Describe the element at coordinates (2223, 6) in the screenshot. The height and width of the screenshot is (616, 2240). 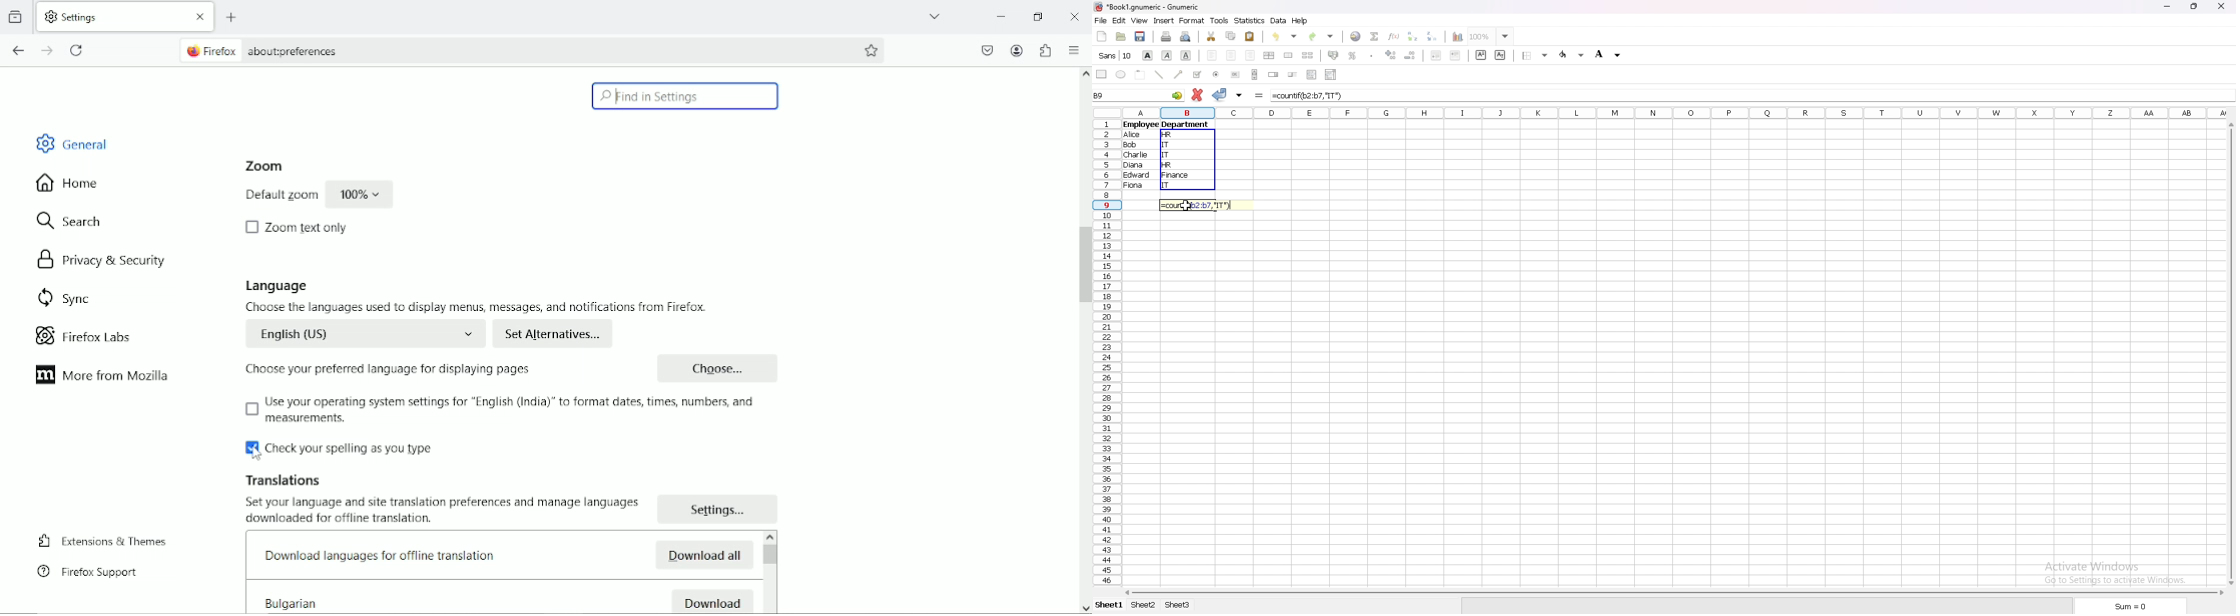
I see `close` at that location.